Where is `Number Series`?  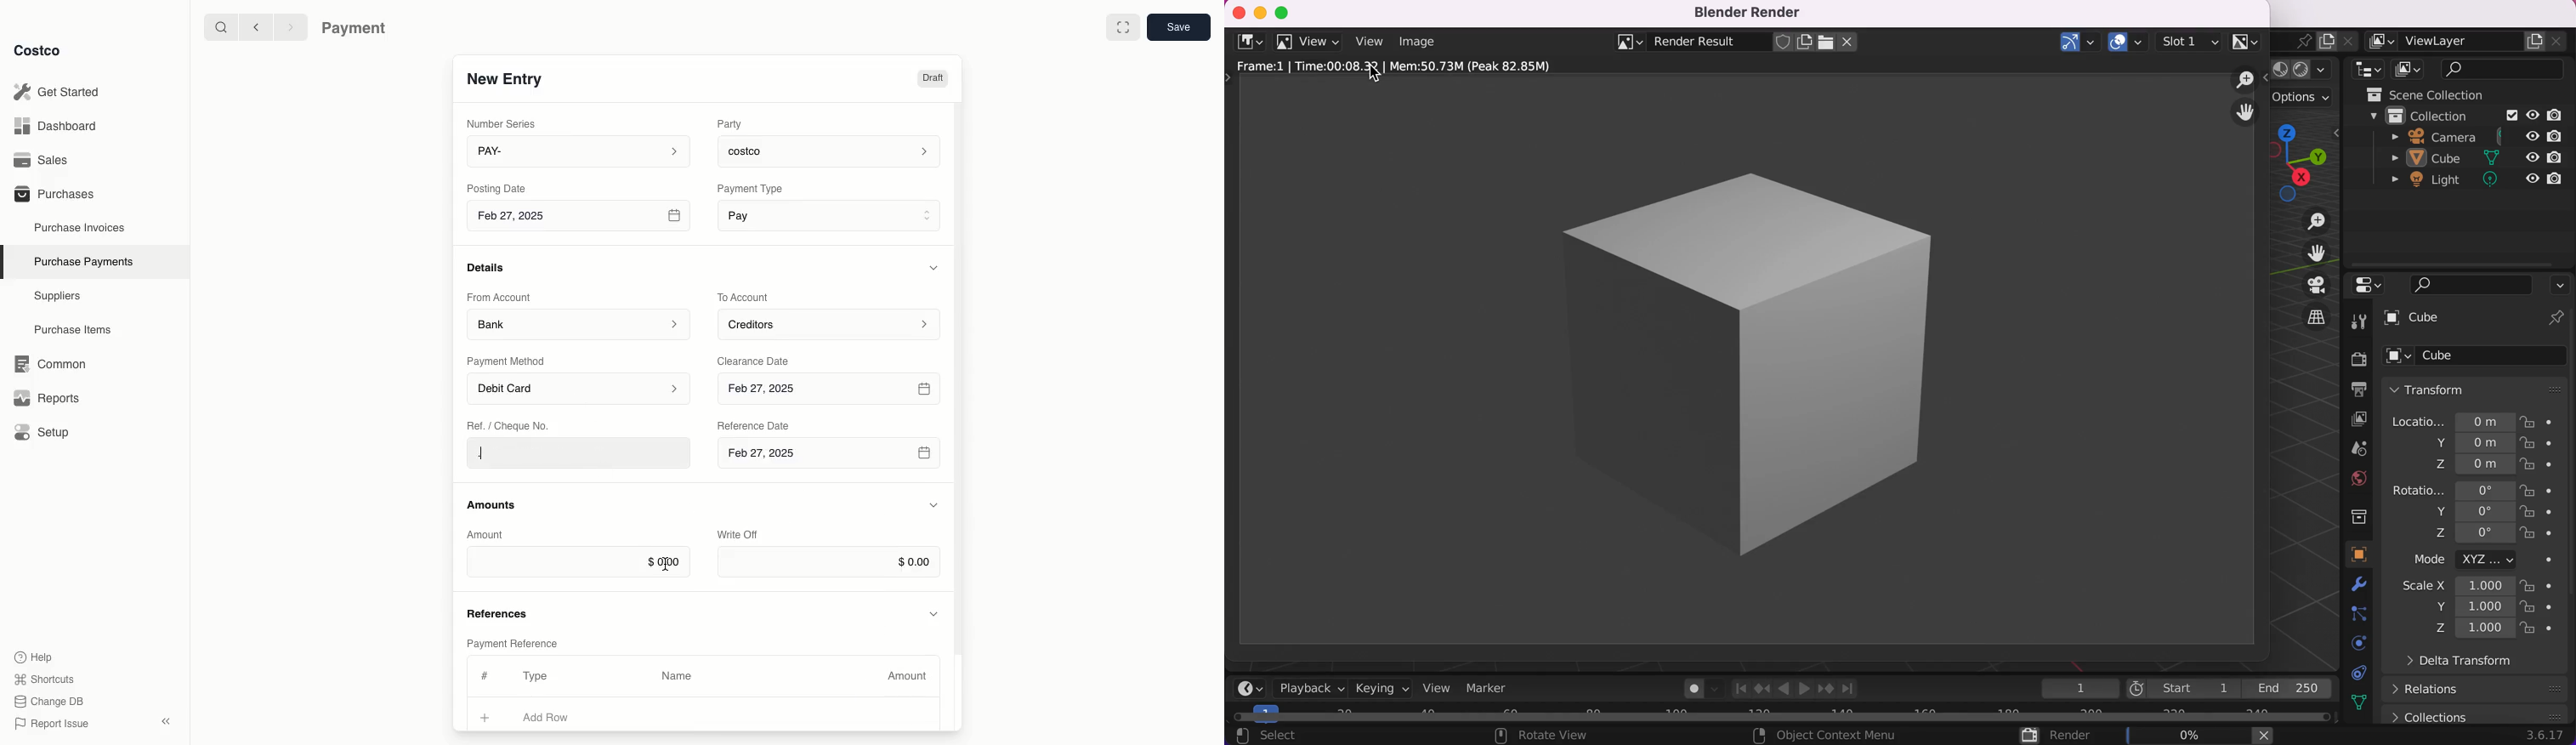 Number Series is located at coordinates (505, 123).